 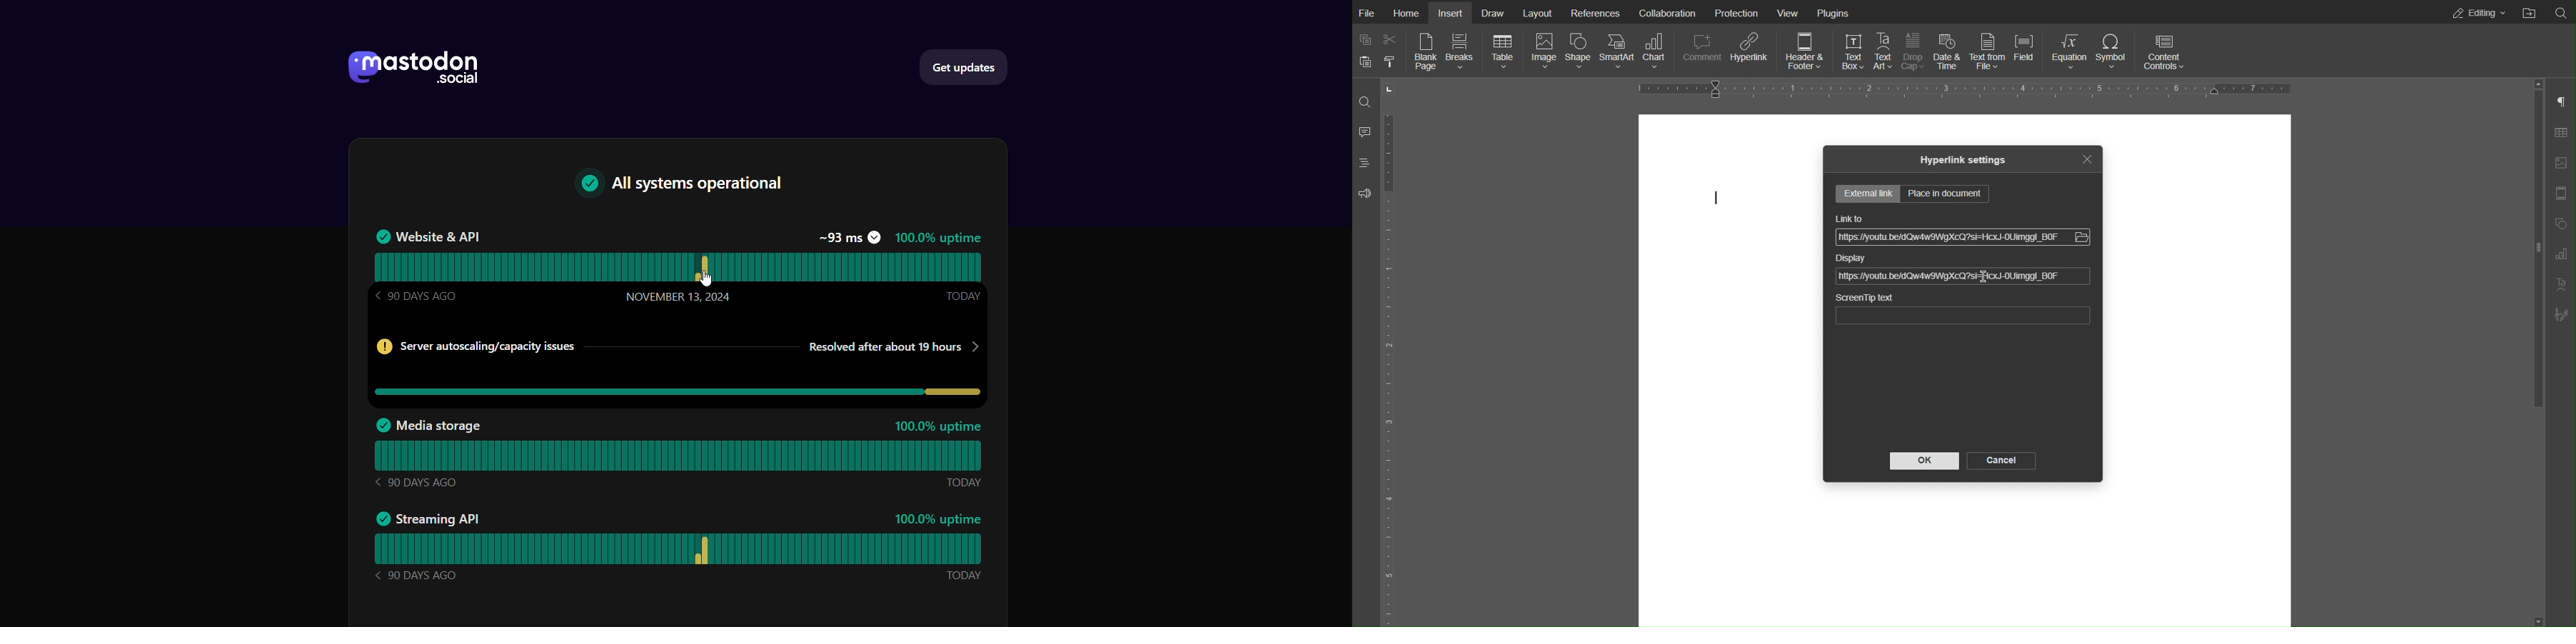 I want to click on Image, so click(x=1545, y=52).